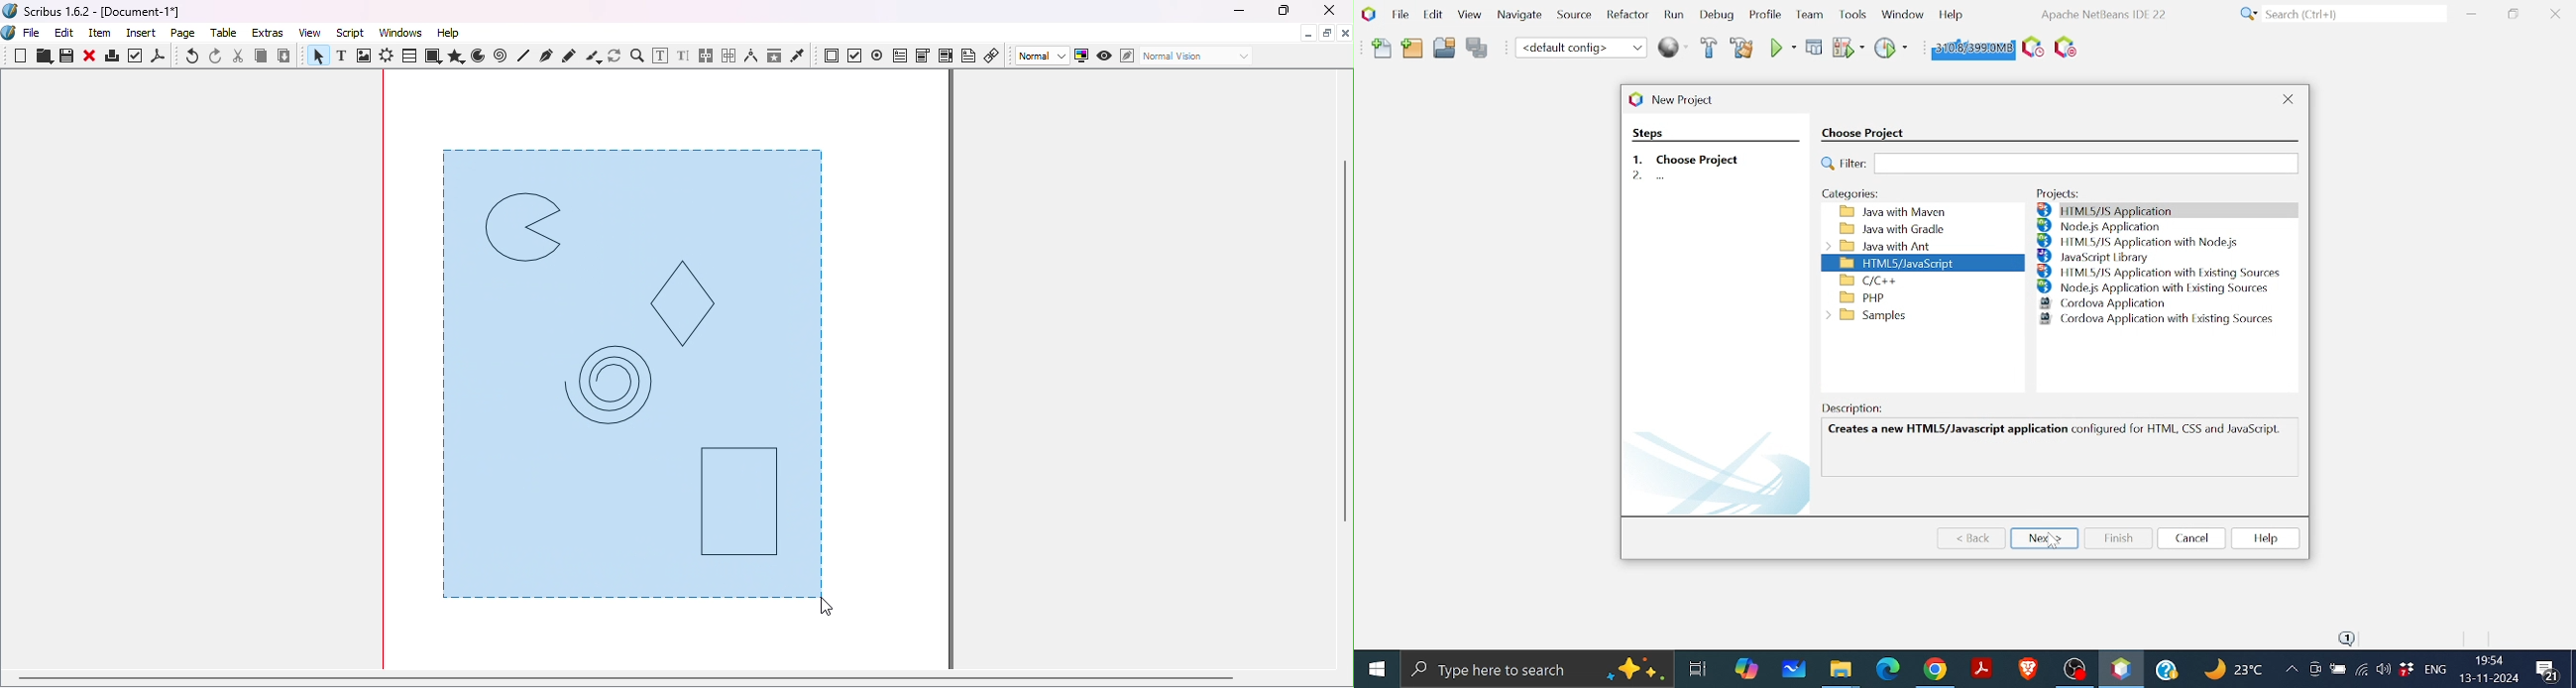 The height and width of the screenshot is (700, 2576). What do you see at coordinates (1902, 12) in the screenshot?
I see `windows` at bounding box center [1902, 12].